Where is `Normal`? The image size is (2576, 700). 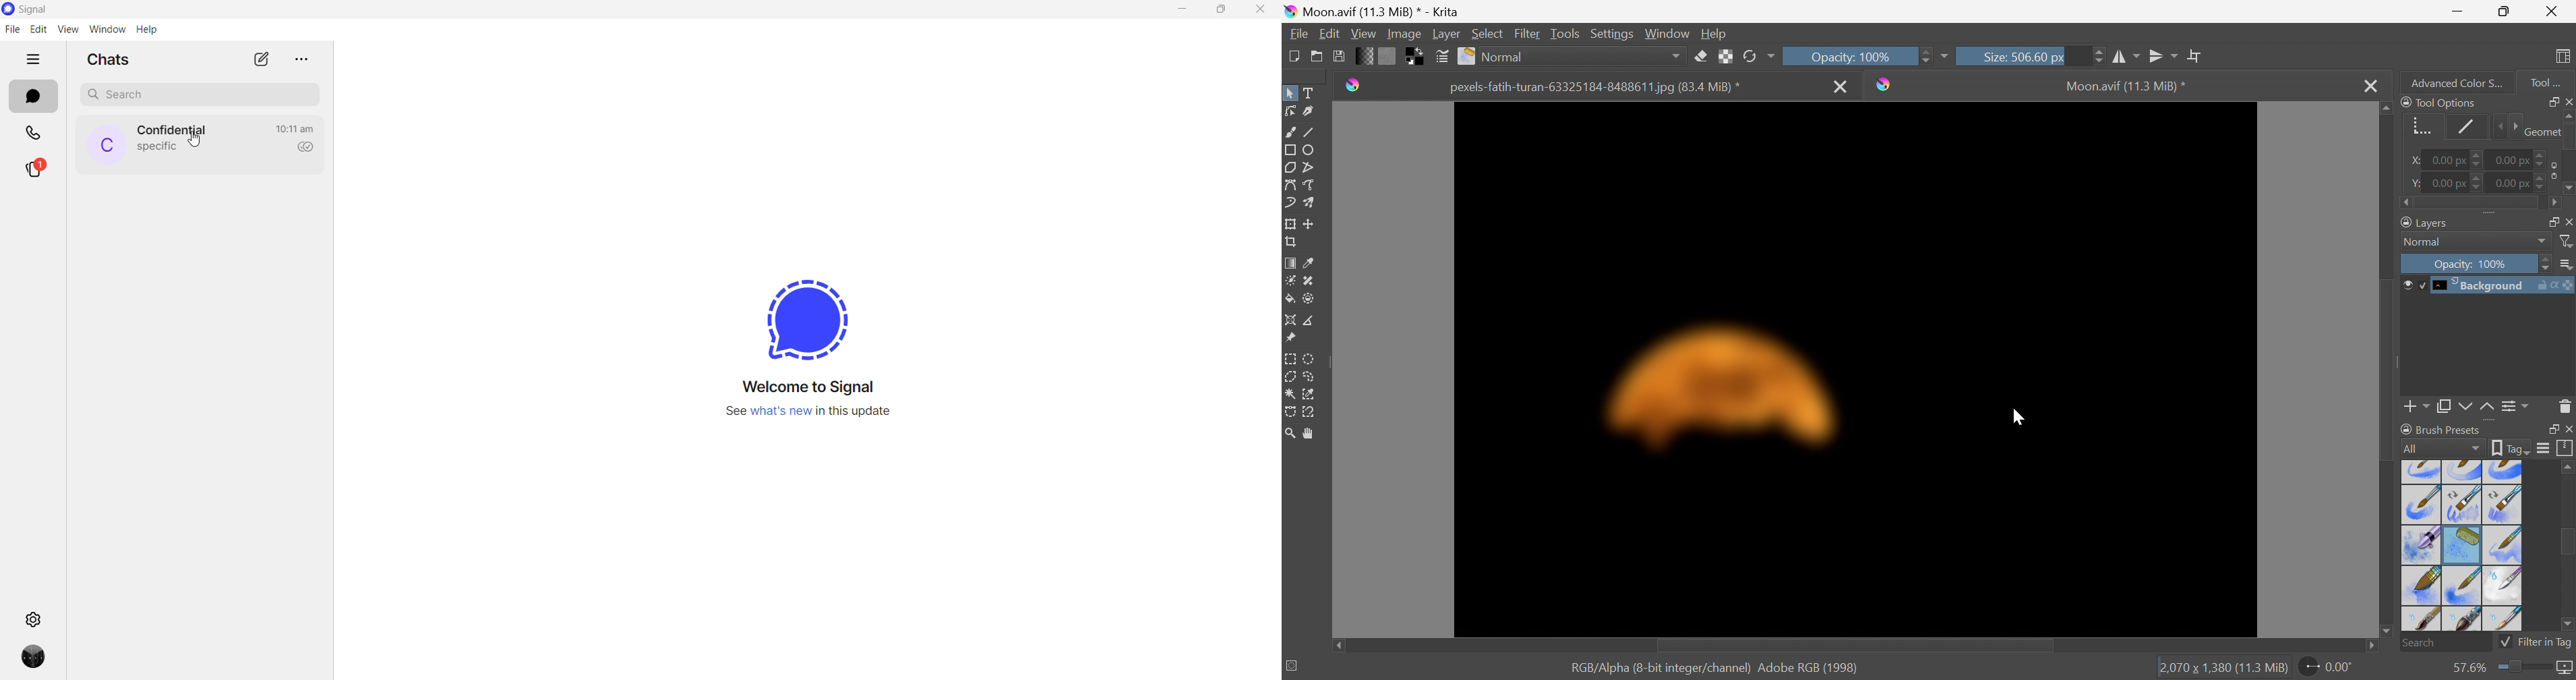 Normal is located at coordinates (2475, 242).